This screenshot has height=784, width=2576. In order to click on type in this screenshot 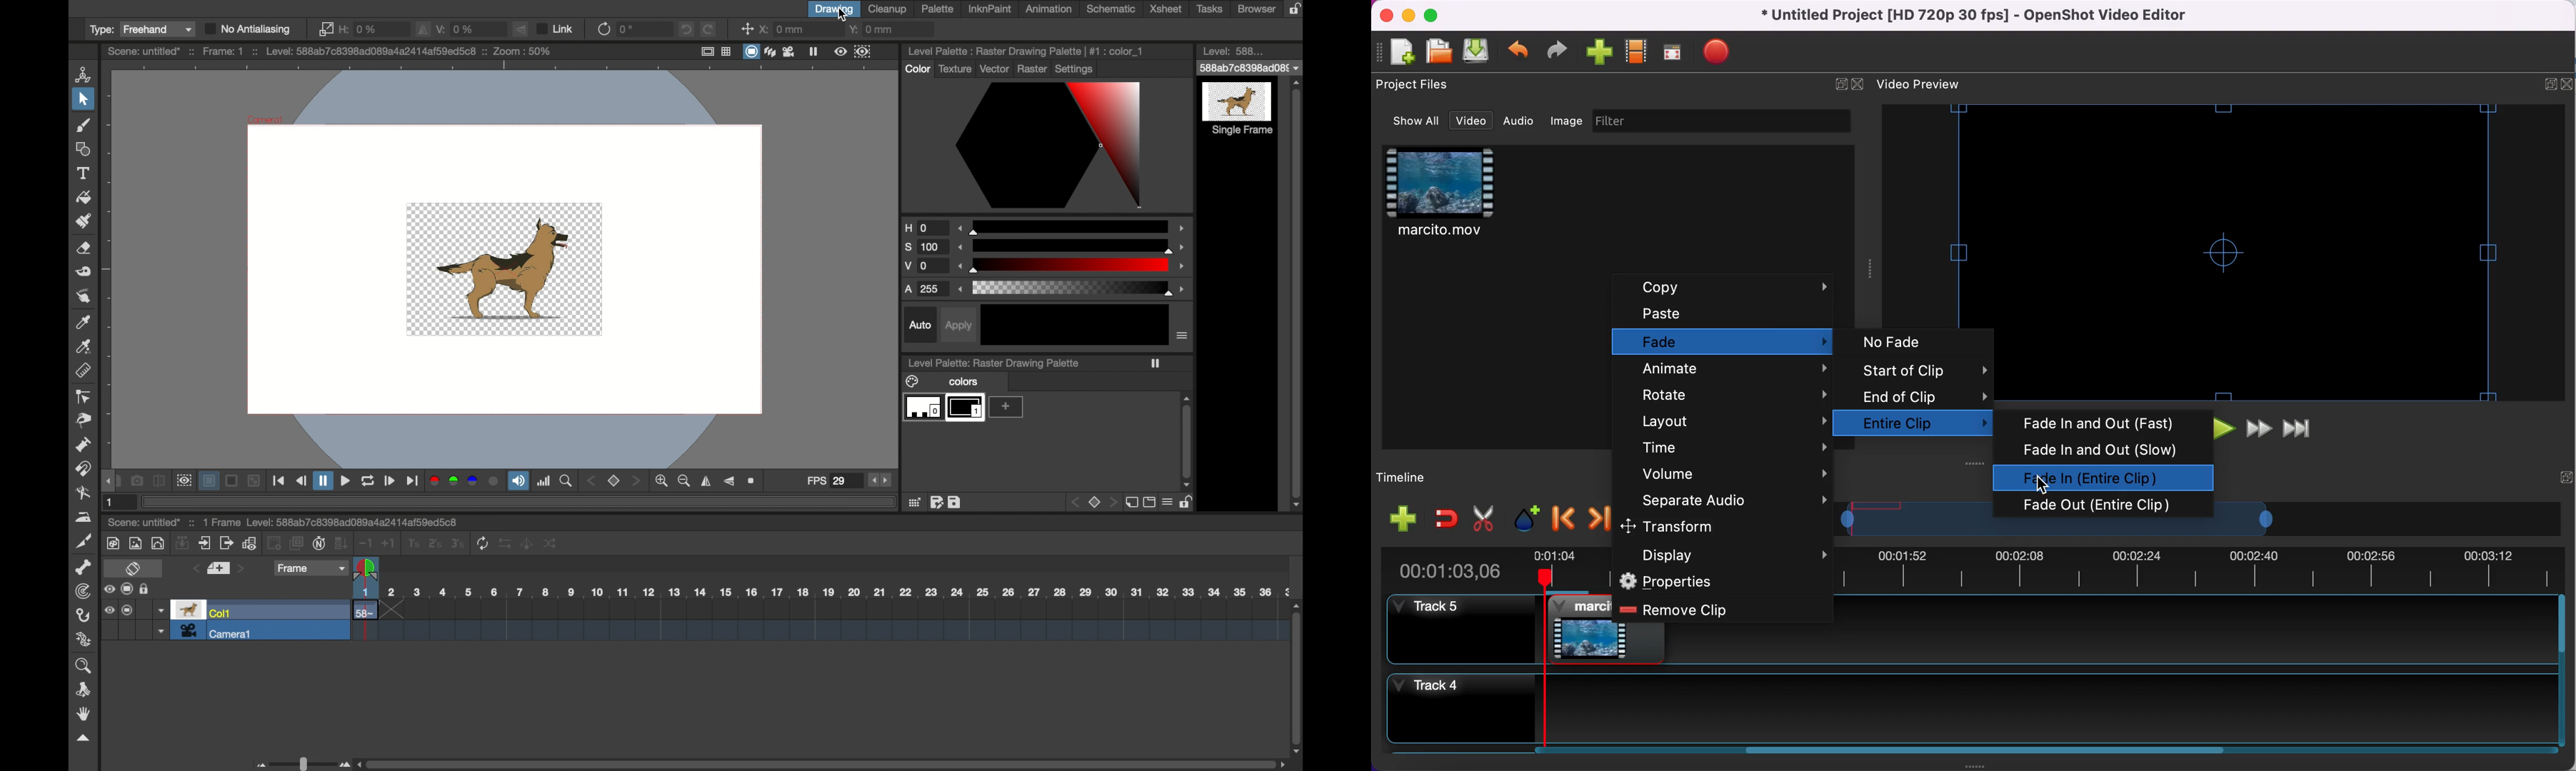, I will do `click(141, 30)`.